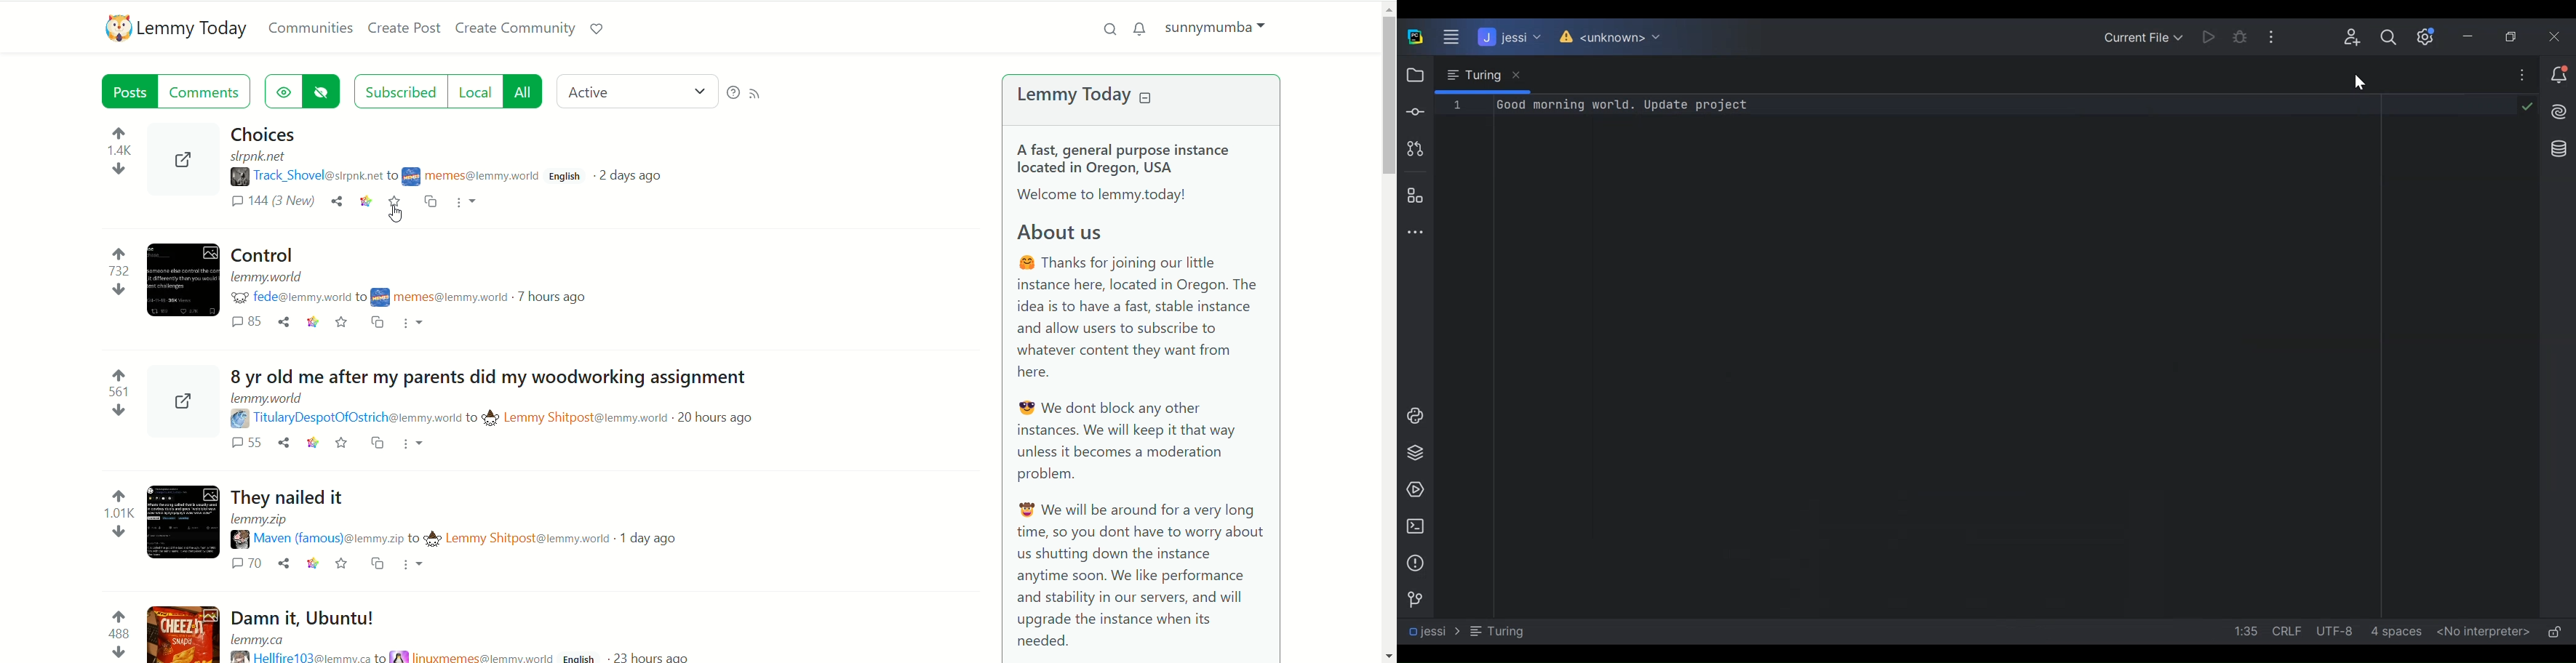 This screenshot has height=672, width=2576. Describe the element at coordinates (338, 201) in the screenshot. I see `share` at that location.